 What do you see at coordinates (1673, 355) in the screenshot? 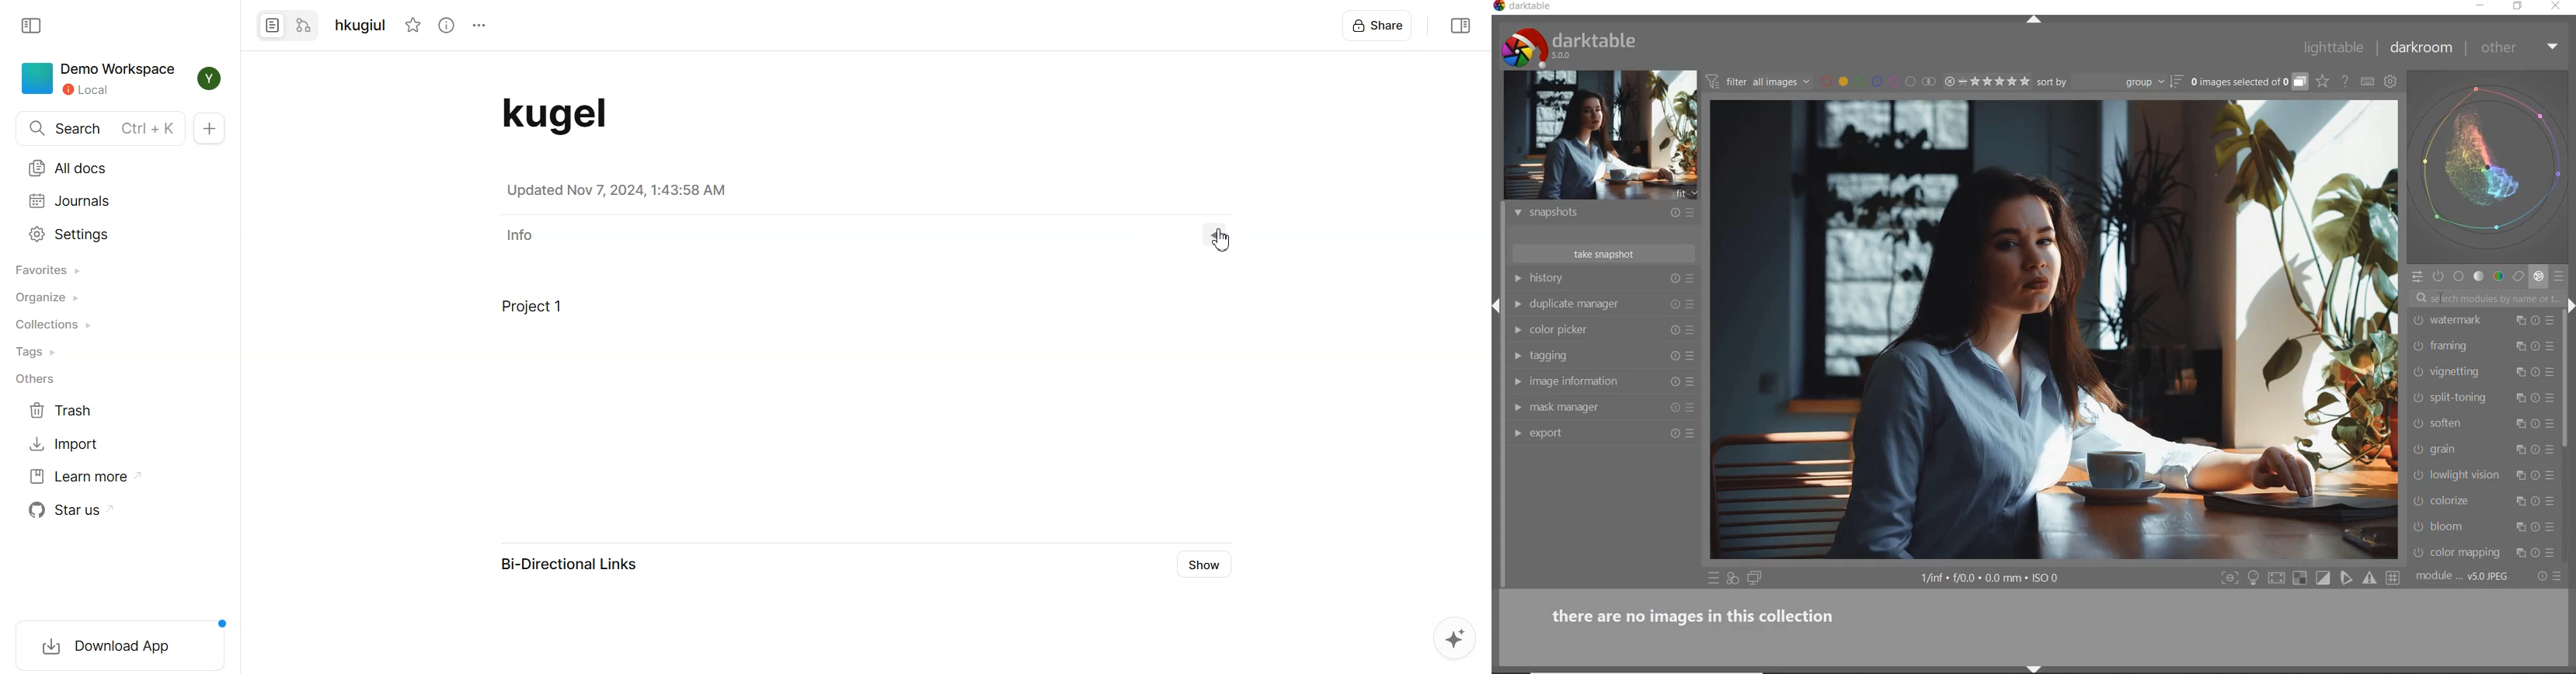
I see `reset` at bounding box center [1673, 355].